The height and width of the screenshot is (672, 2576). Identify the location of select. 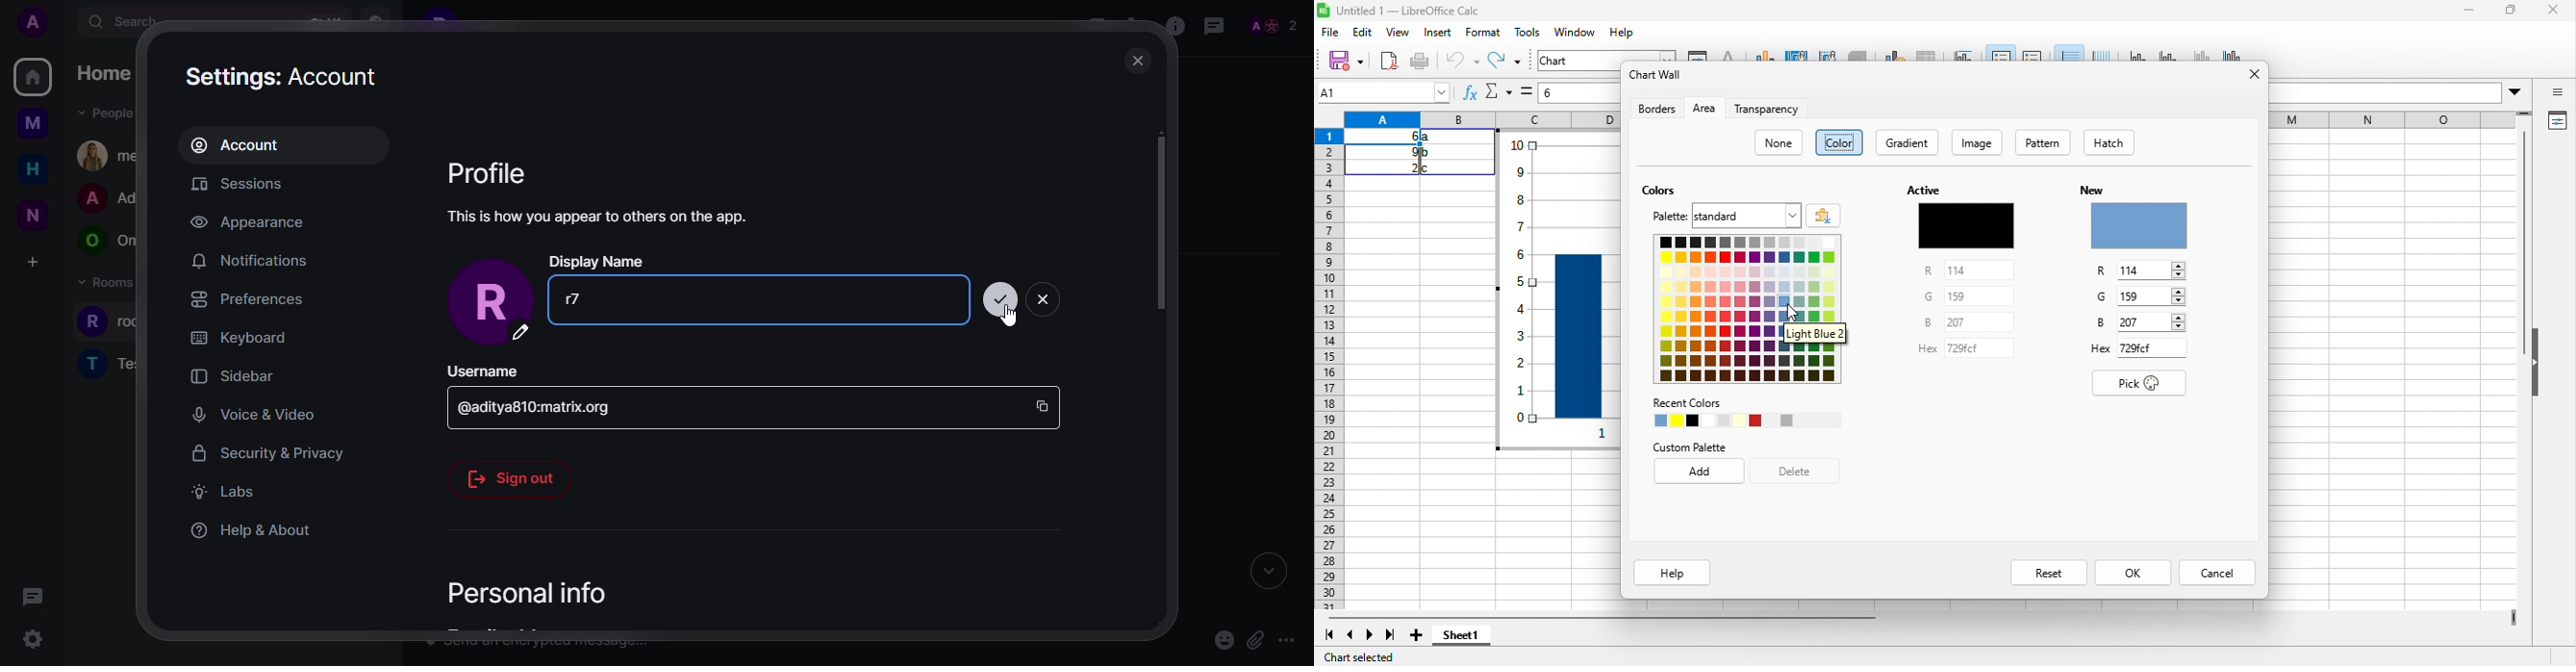
(1525, 91).